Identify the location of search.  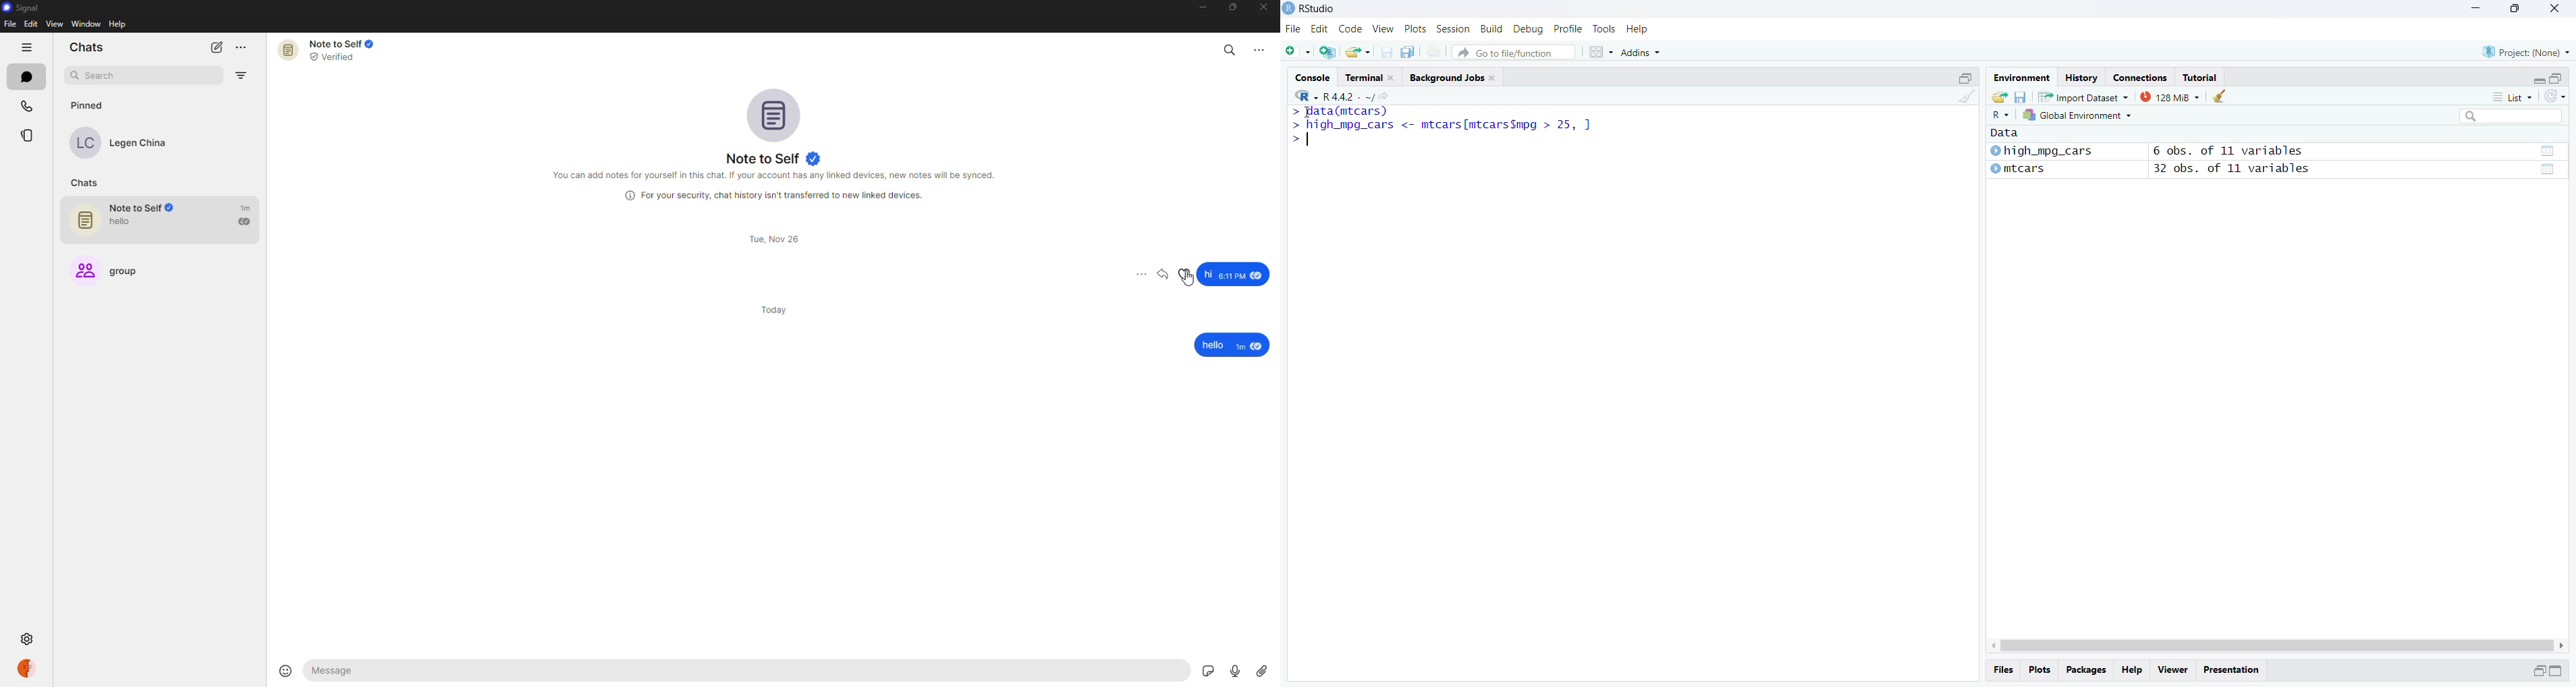
(1231, 47).